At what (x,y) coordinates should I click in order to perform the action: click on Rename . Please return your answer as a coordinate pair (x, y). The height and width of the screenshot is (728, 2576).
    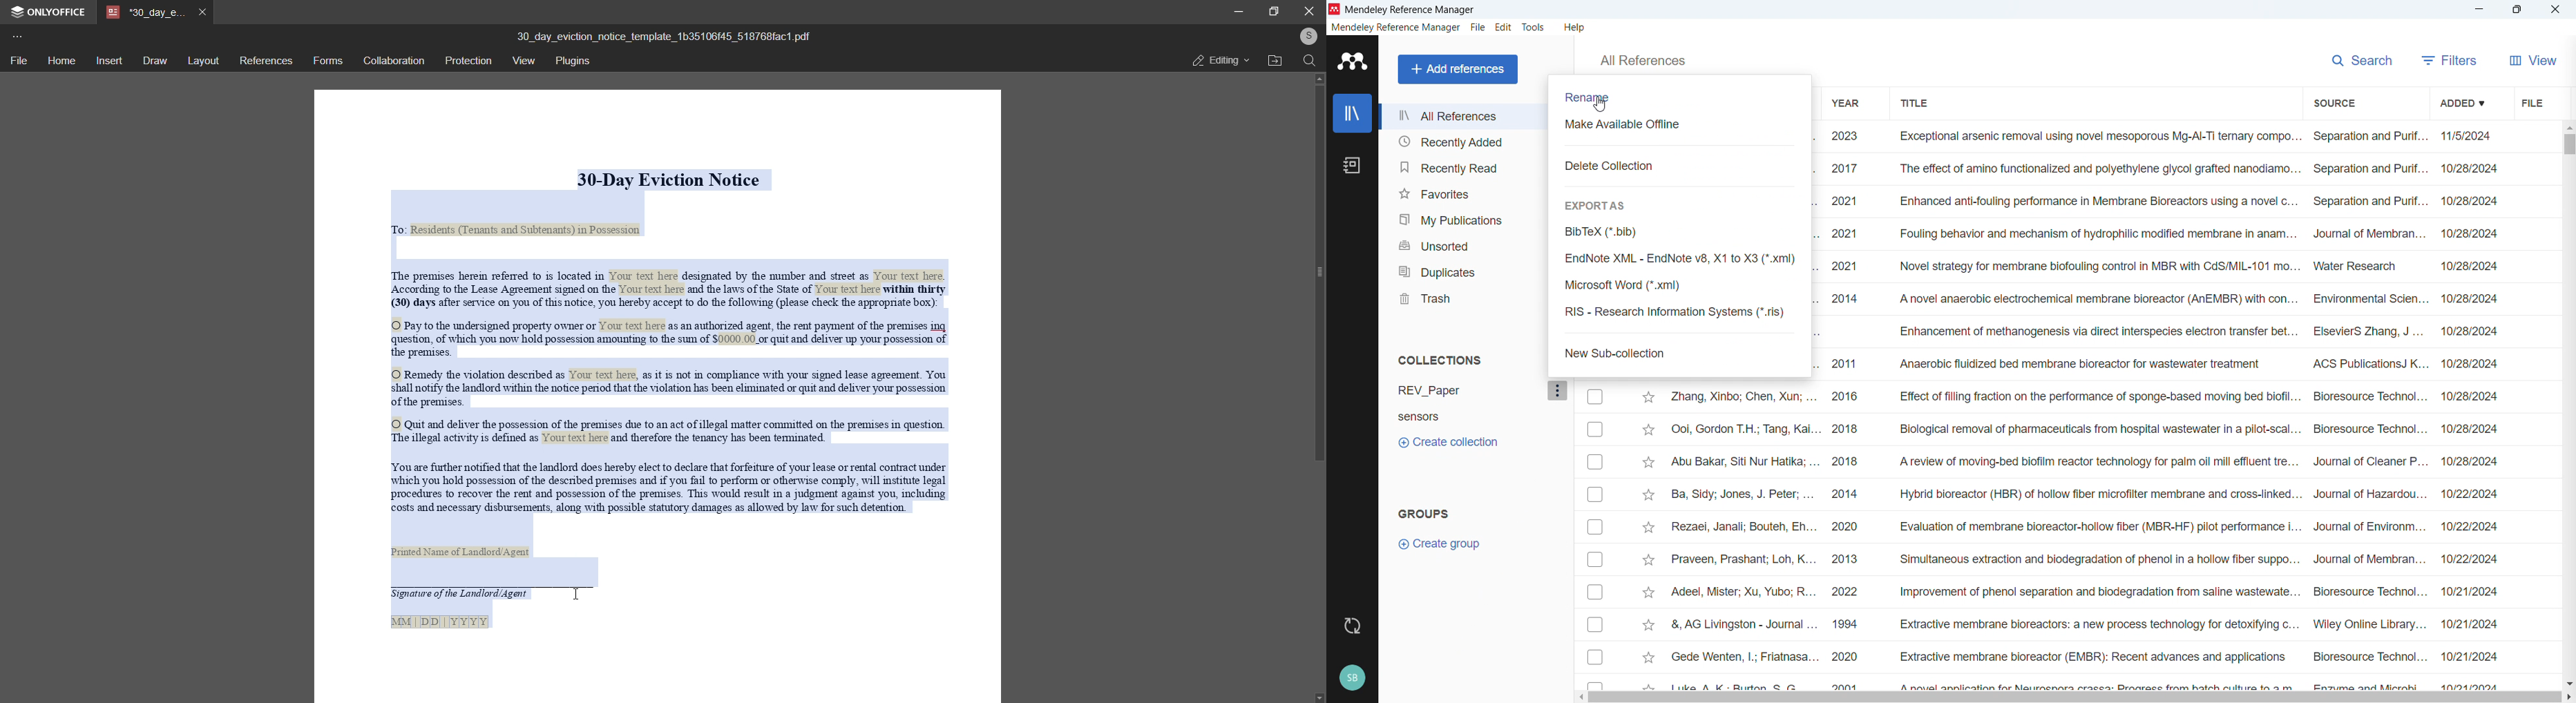
    Looking at the image, I should click on (1589, 98).